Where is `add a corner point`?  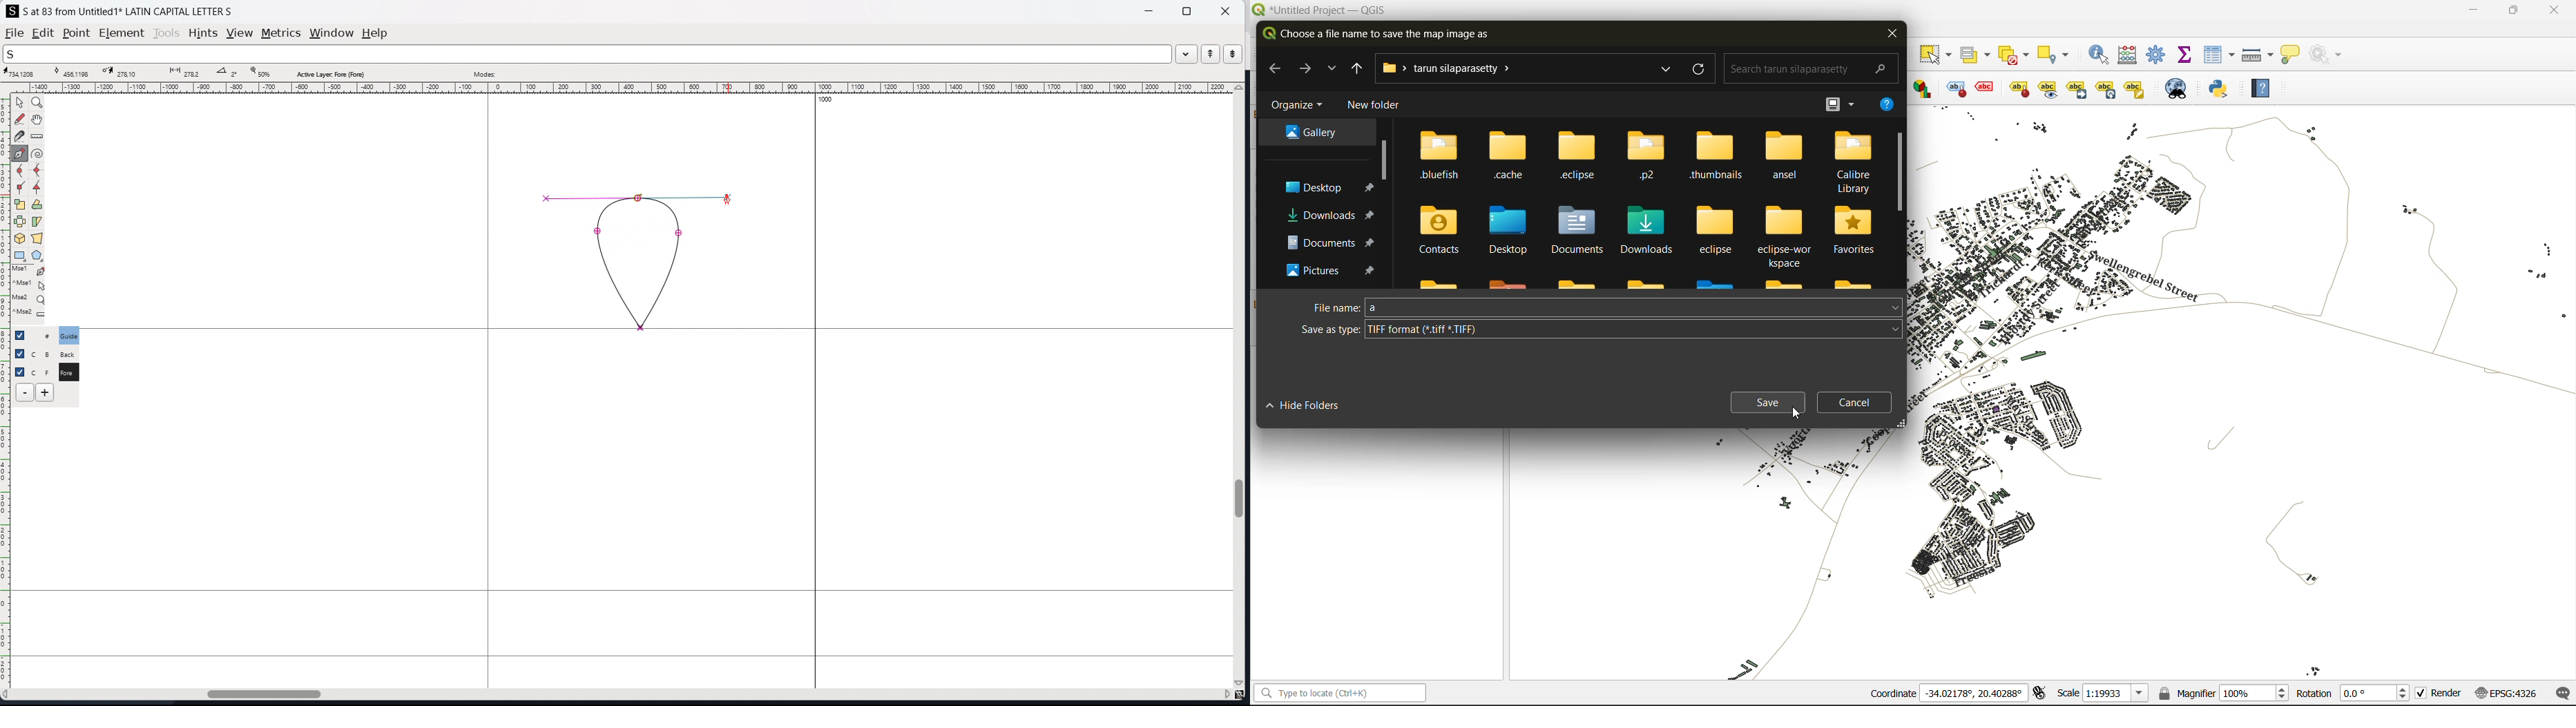
add a corner point is located at coordinates (20, 189).